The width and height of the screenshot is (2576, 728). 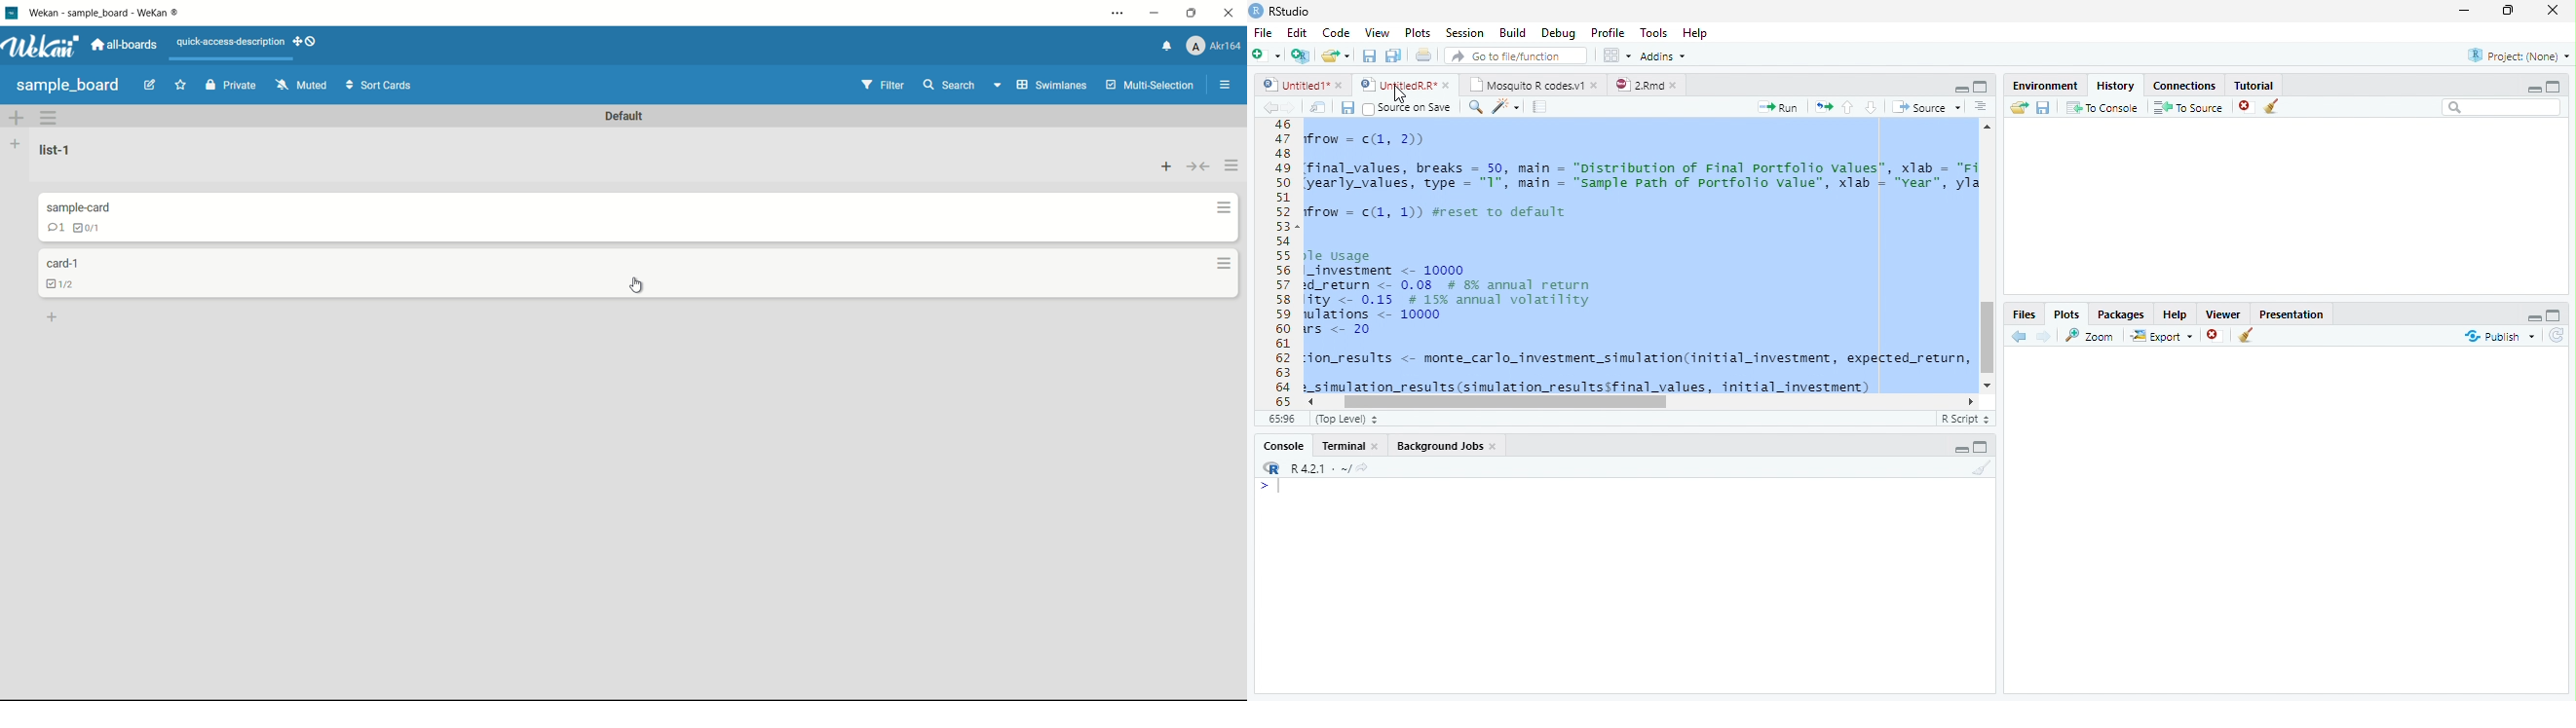 What do you see at coordinates (1506, 107) in the screenshot?
I see `Code Tools` at bounding box center [1506, 107].